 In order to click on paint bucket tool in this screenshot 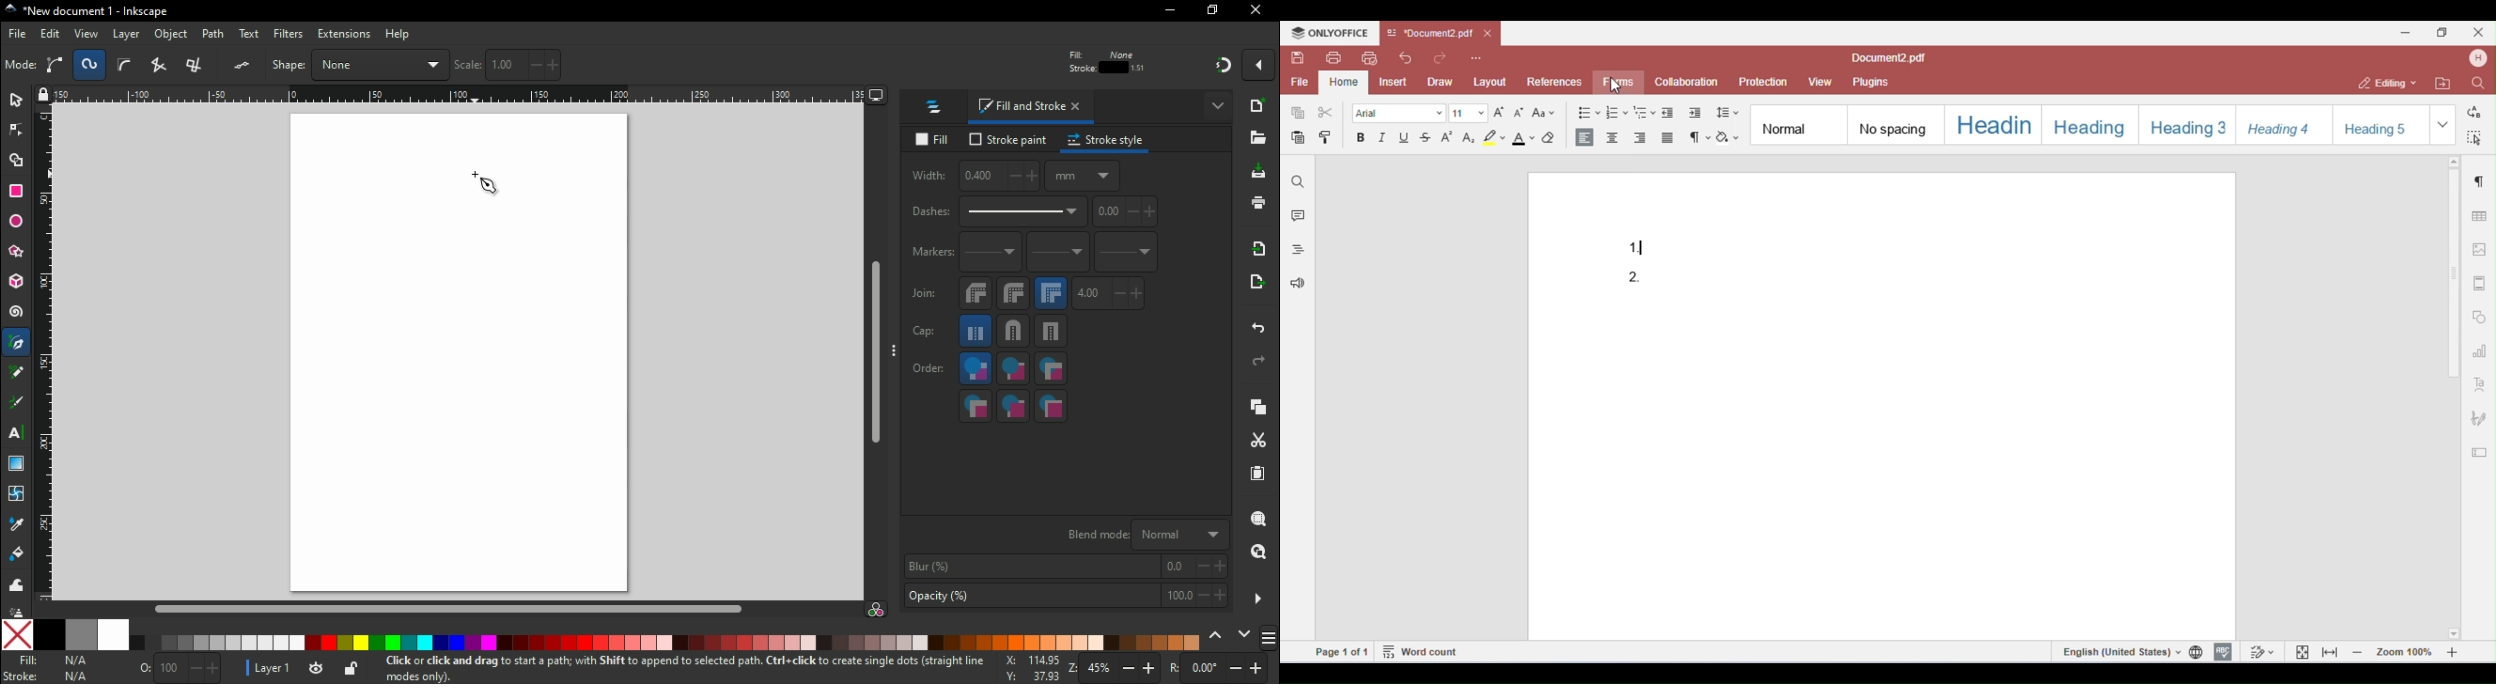, I will do `click(14, 556)`.